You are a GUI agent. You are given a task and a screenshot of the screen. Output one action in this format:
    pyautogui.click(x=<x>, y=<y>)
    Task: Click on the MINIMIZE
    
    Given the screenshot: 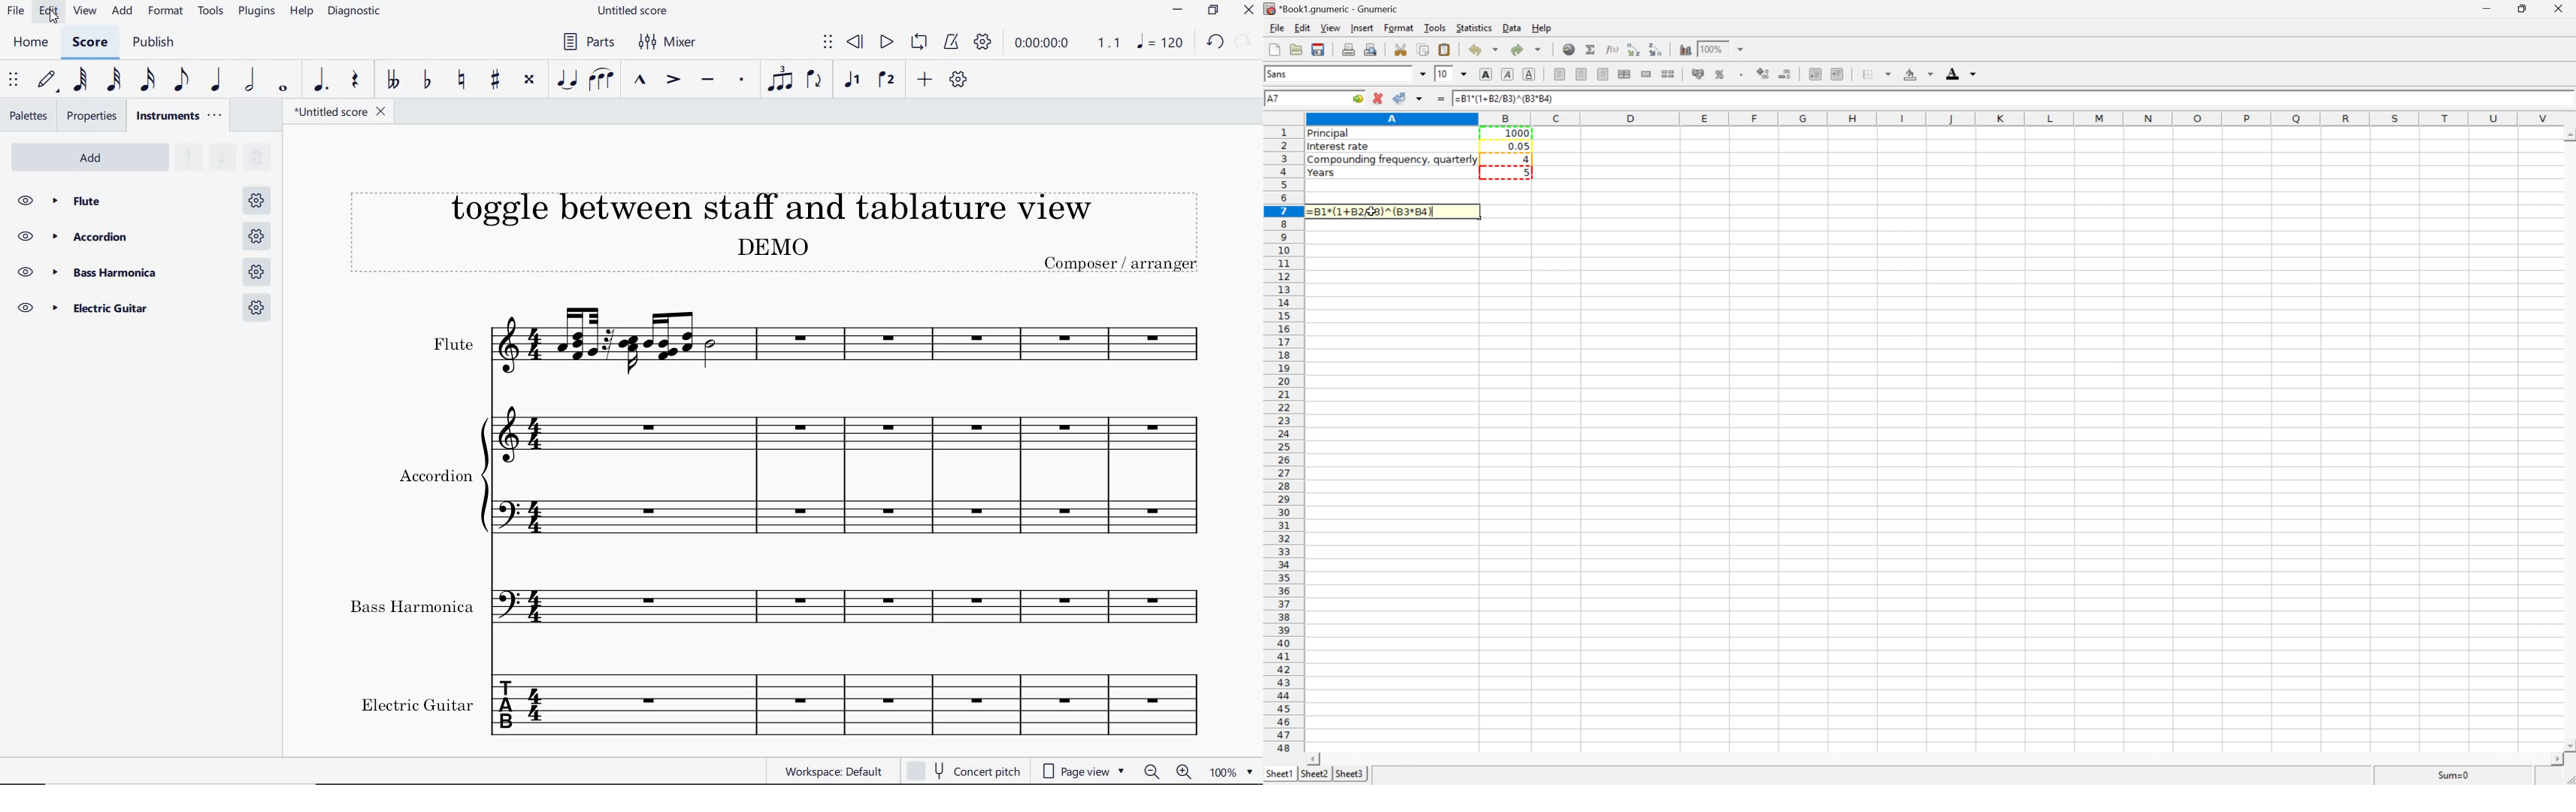 What is the action you would take?
    pyautogui.click(x=1179, y=12)
    